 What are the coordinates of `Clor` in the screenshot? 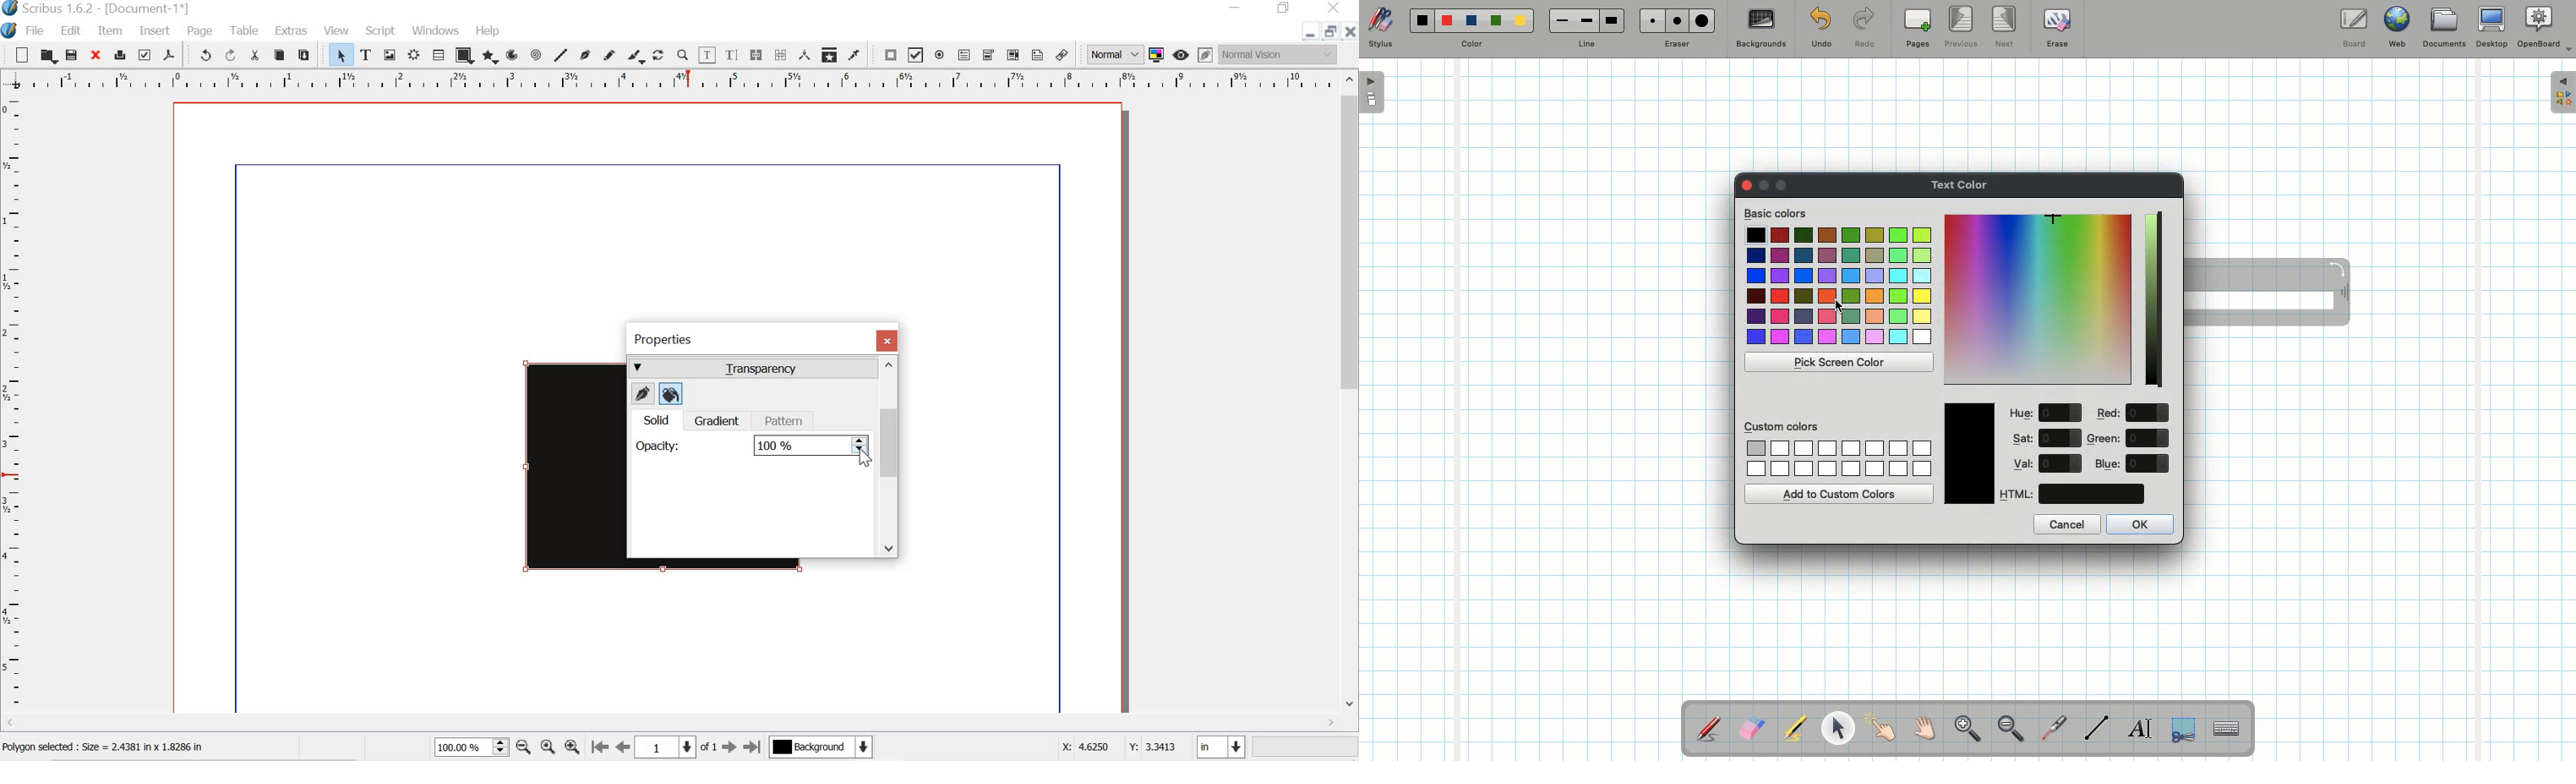 It's located at (1742, 184).